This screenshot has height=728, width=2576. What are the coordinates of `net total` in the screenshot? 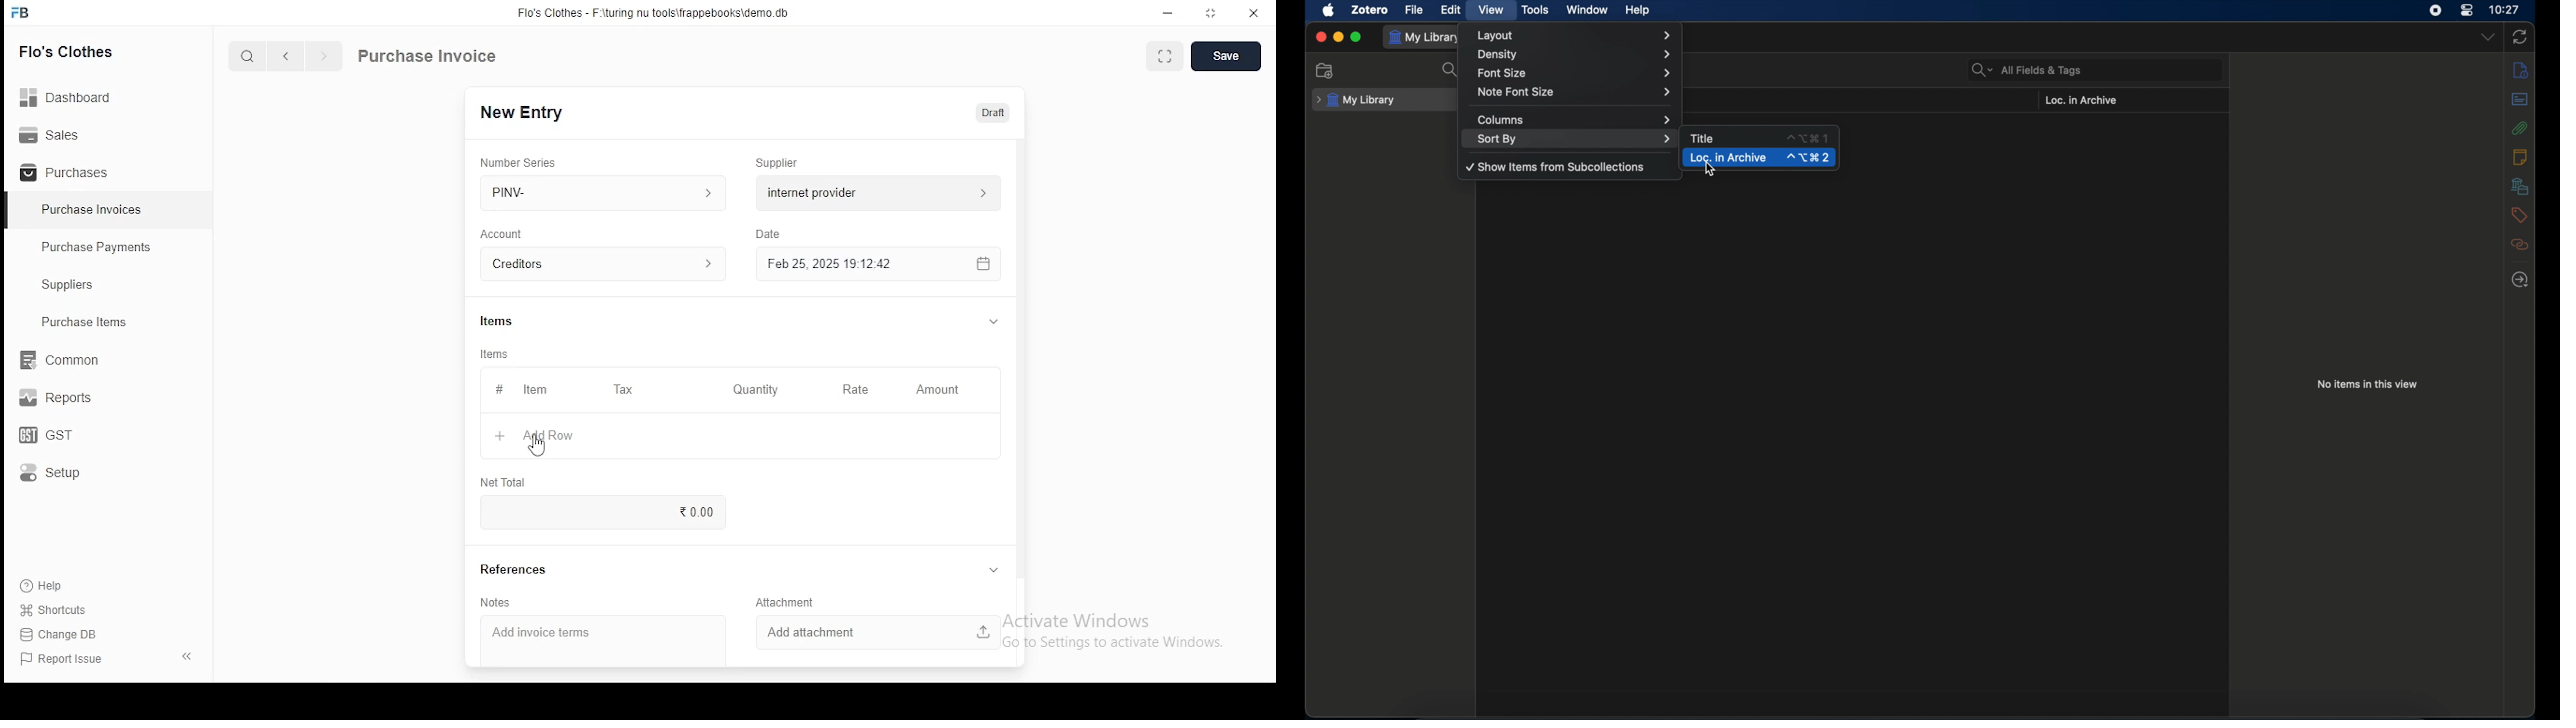 It's located at (502, 481).